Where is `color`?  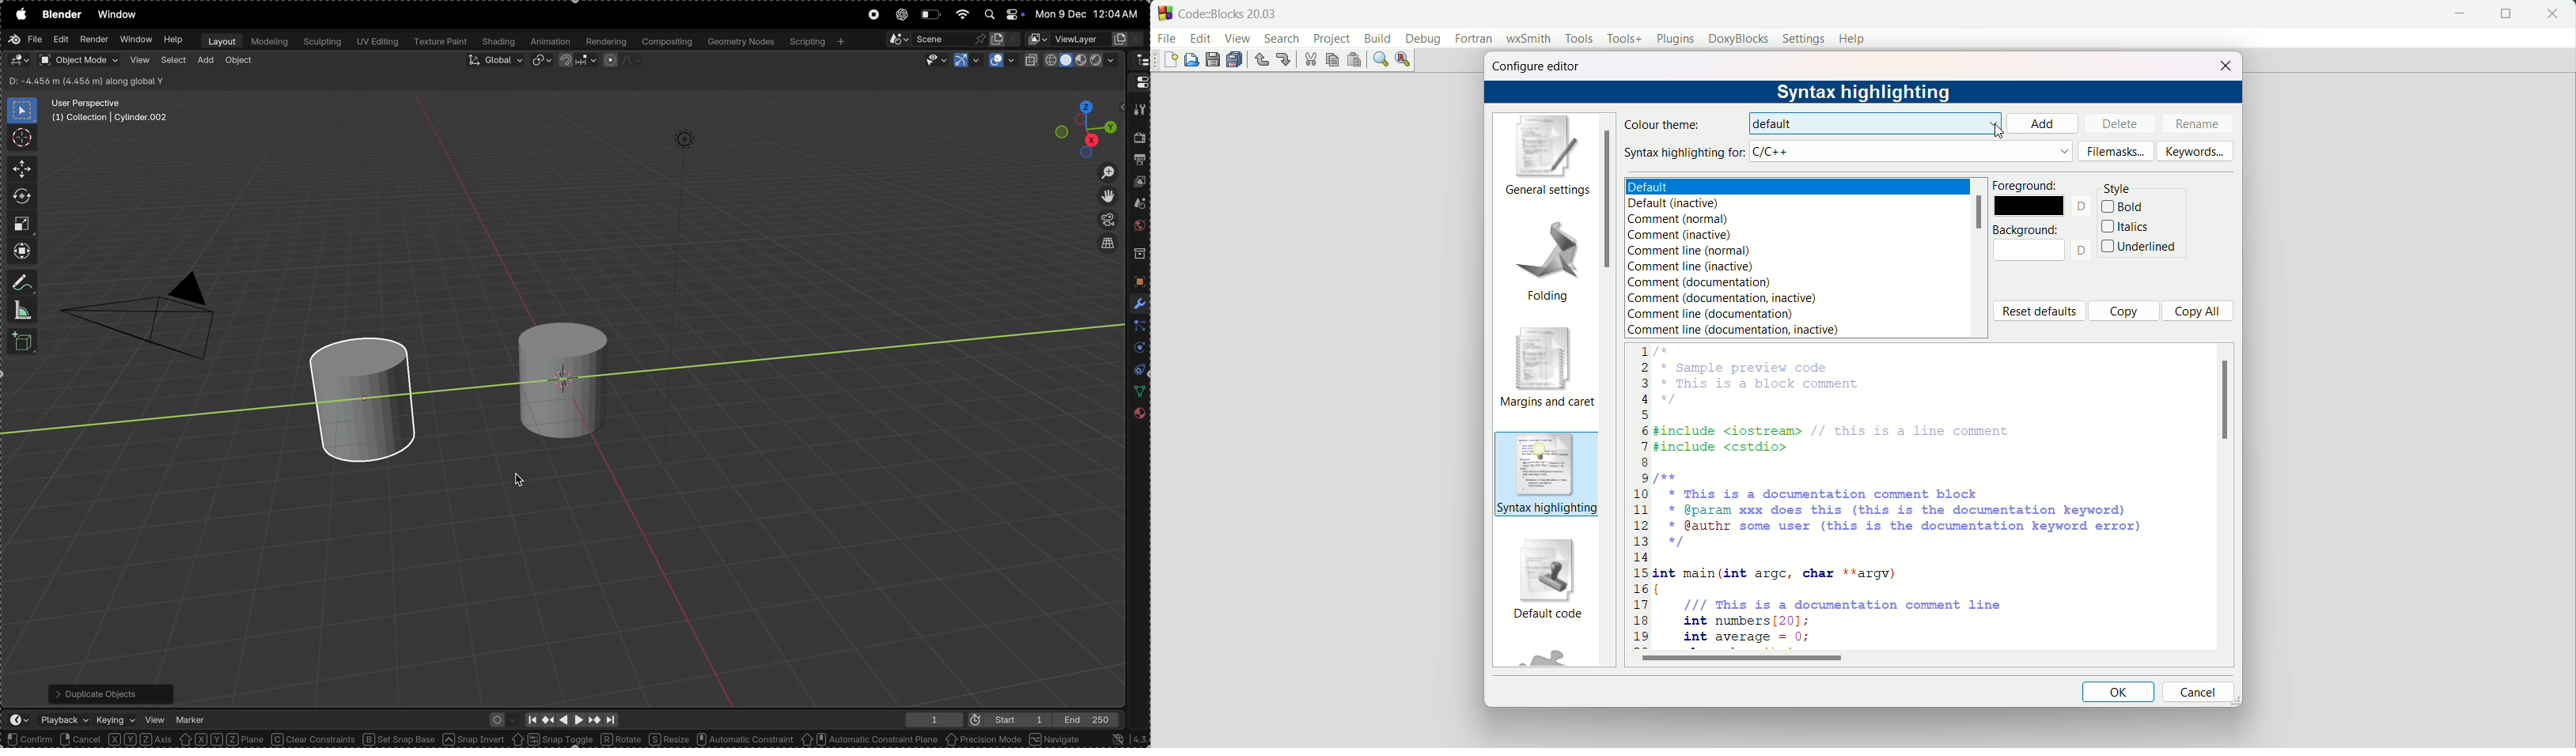
color is located at coordinates (2029, 206).